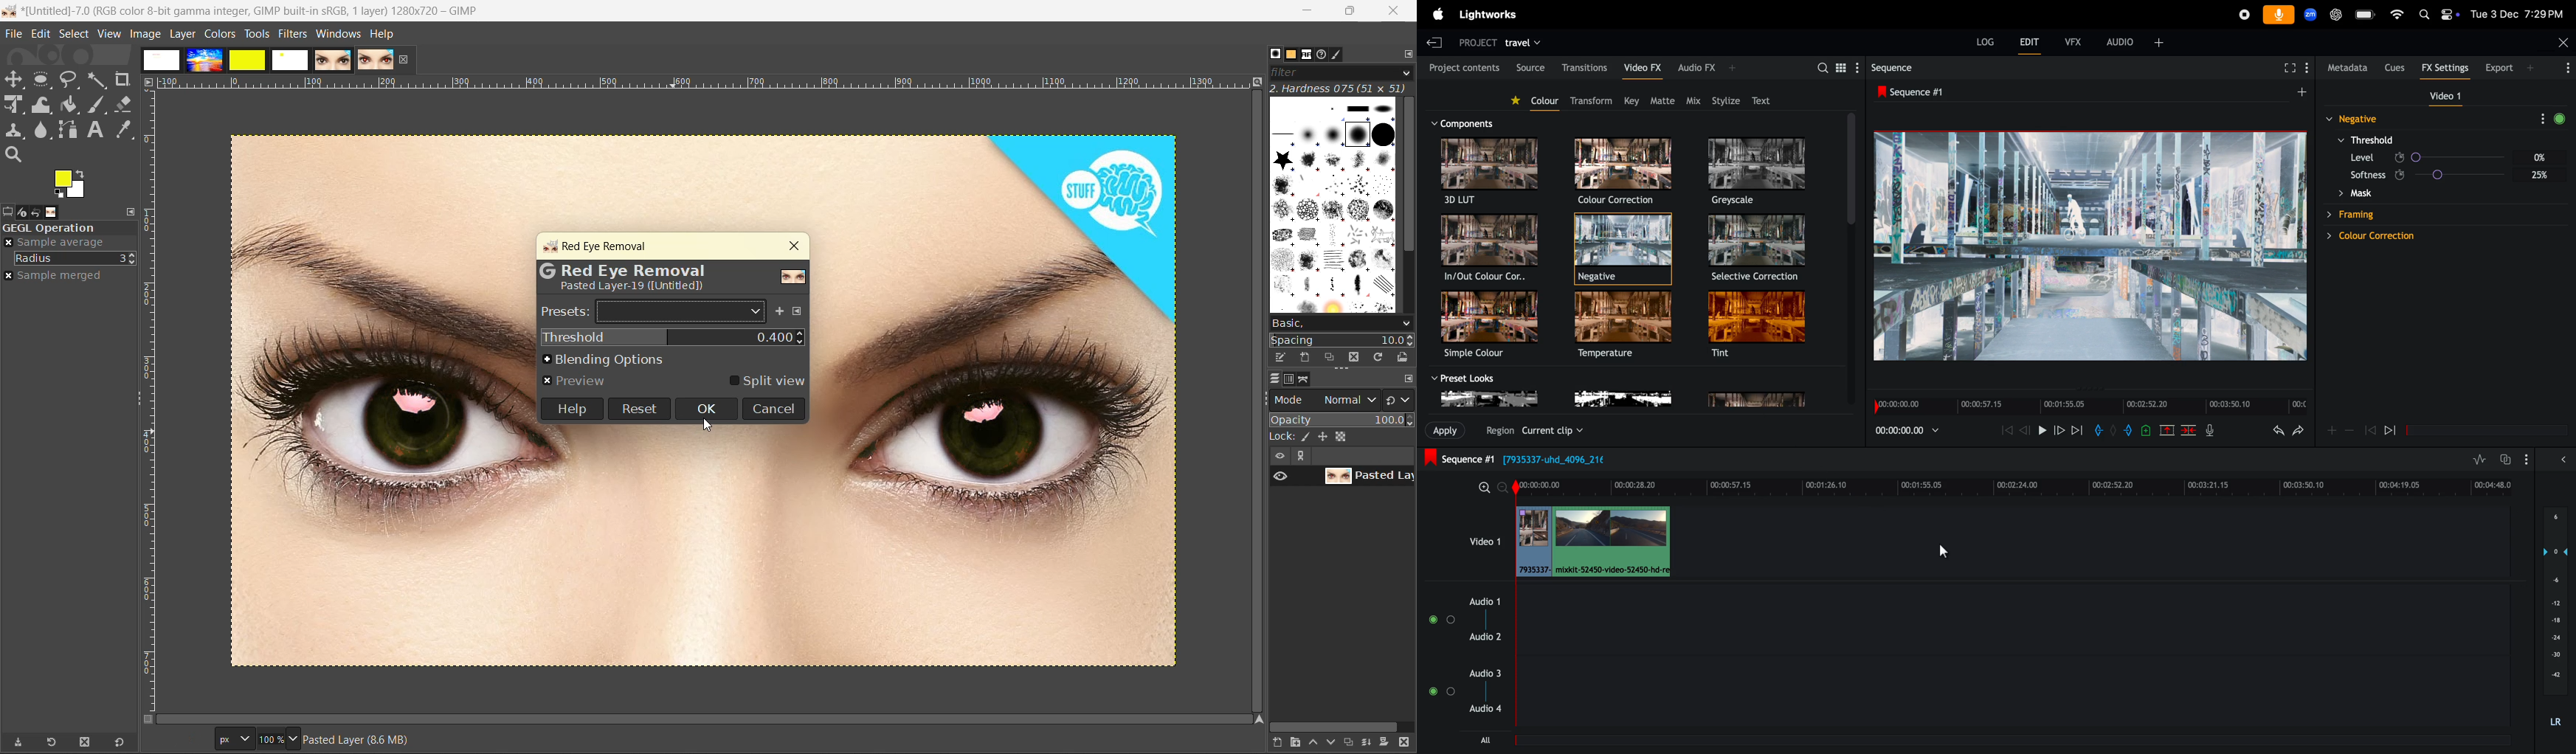 This screenshot has height=756, width=2576. What do you see at coordinates (2559, 618) in the screenshot?
I see `audio pitch` at bounding box center [2559, 618].